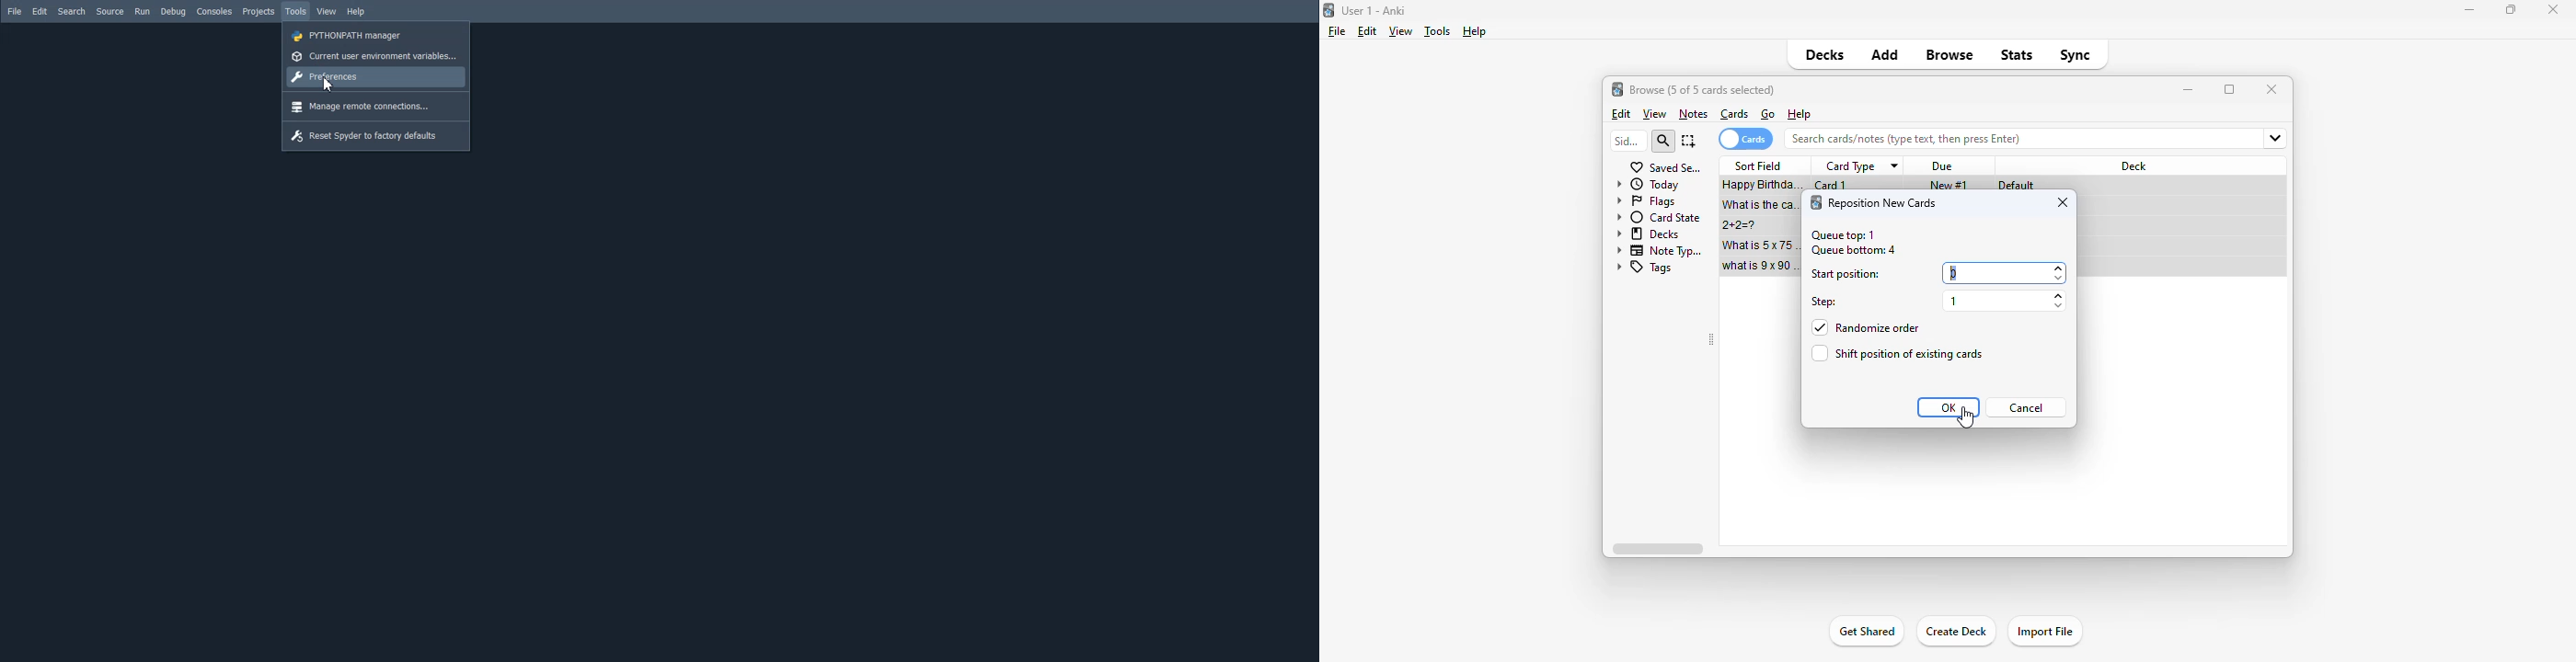 The image size is (2576, 672). I want to click on title, so click(1373, 11).